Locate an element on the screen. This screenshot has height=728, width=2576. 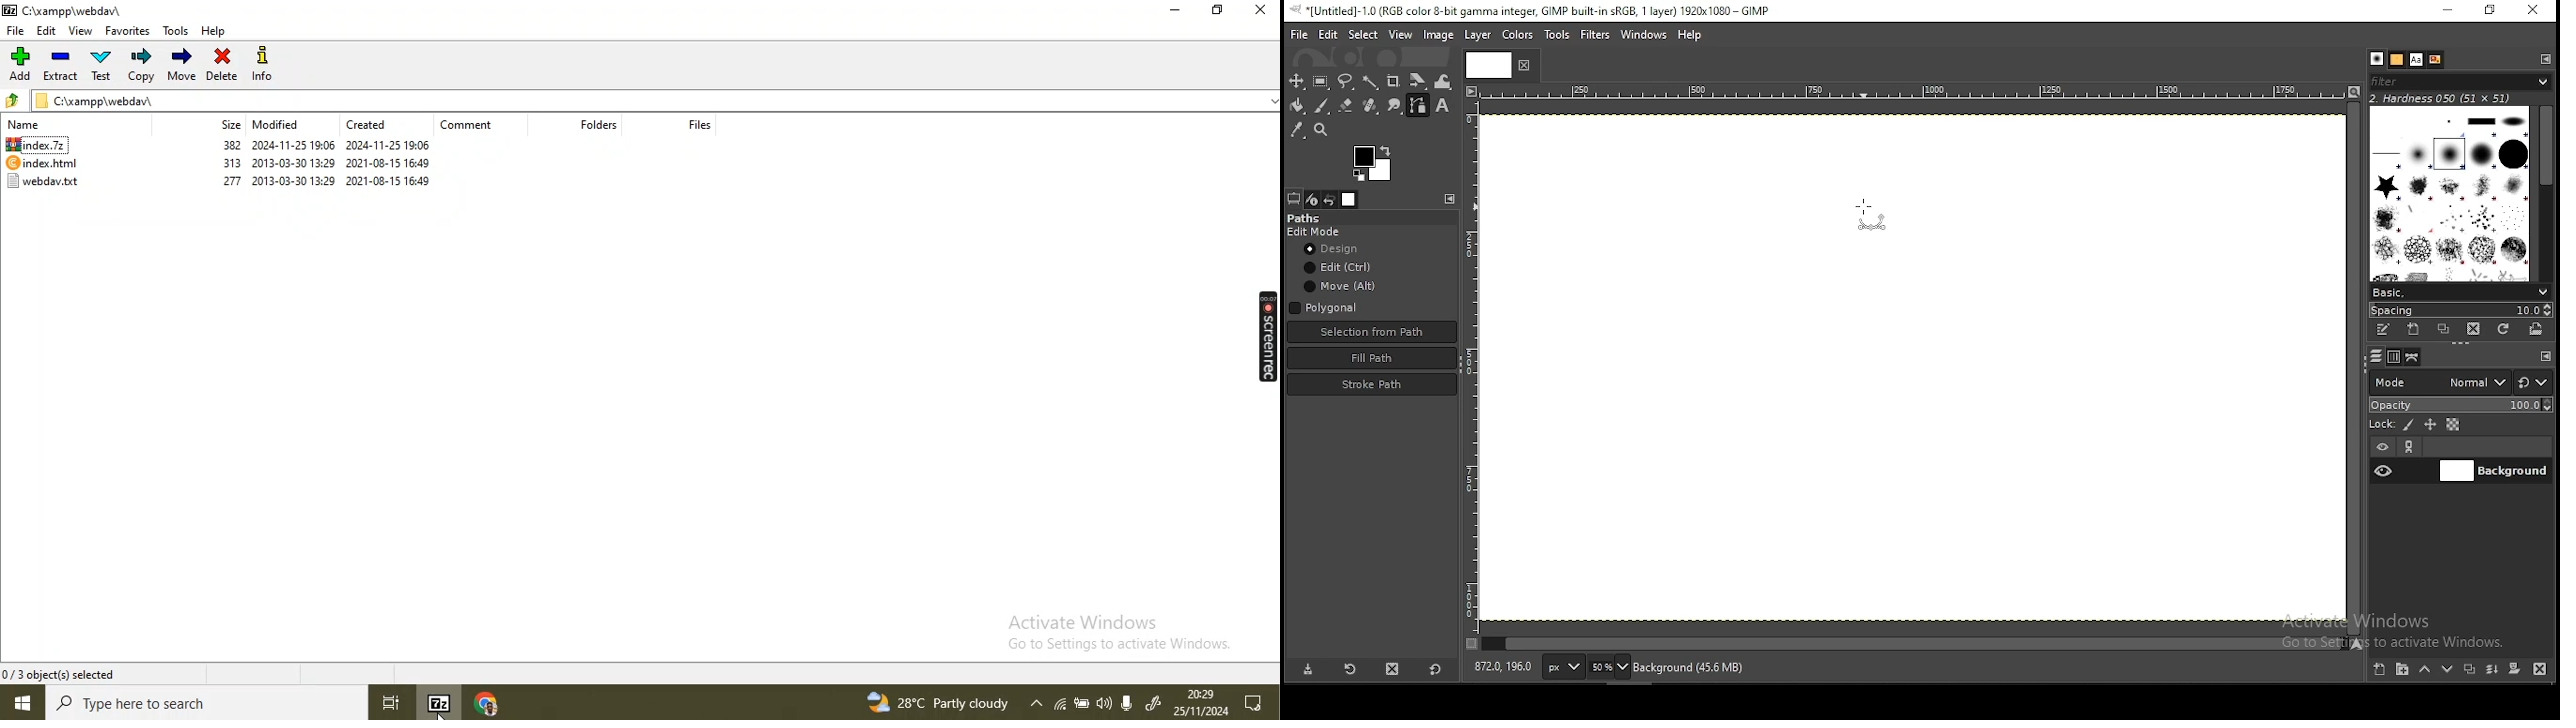
872.0, 196.0 is located at coordinates (1505, 669).